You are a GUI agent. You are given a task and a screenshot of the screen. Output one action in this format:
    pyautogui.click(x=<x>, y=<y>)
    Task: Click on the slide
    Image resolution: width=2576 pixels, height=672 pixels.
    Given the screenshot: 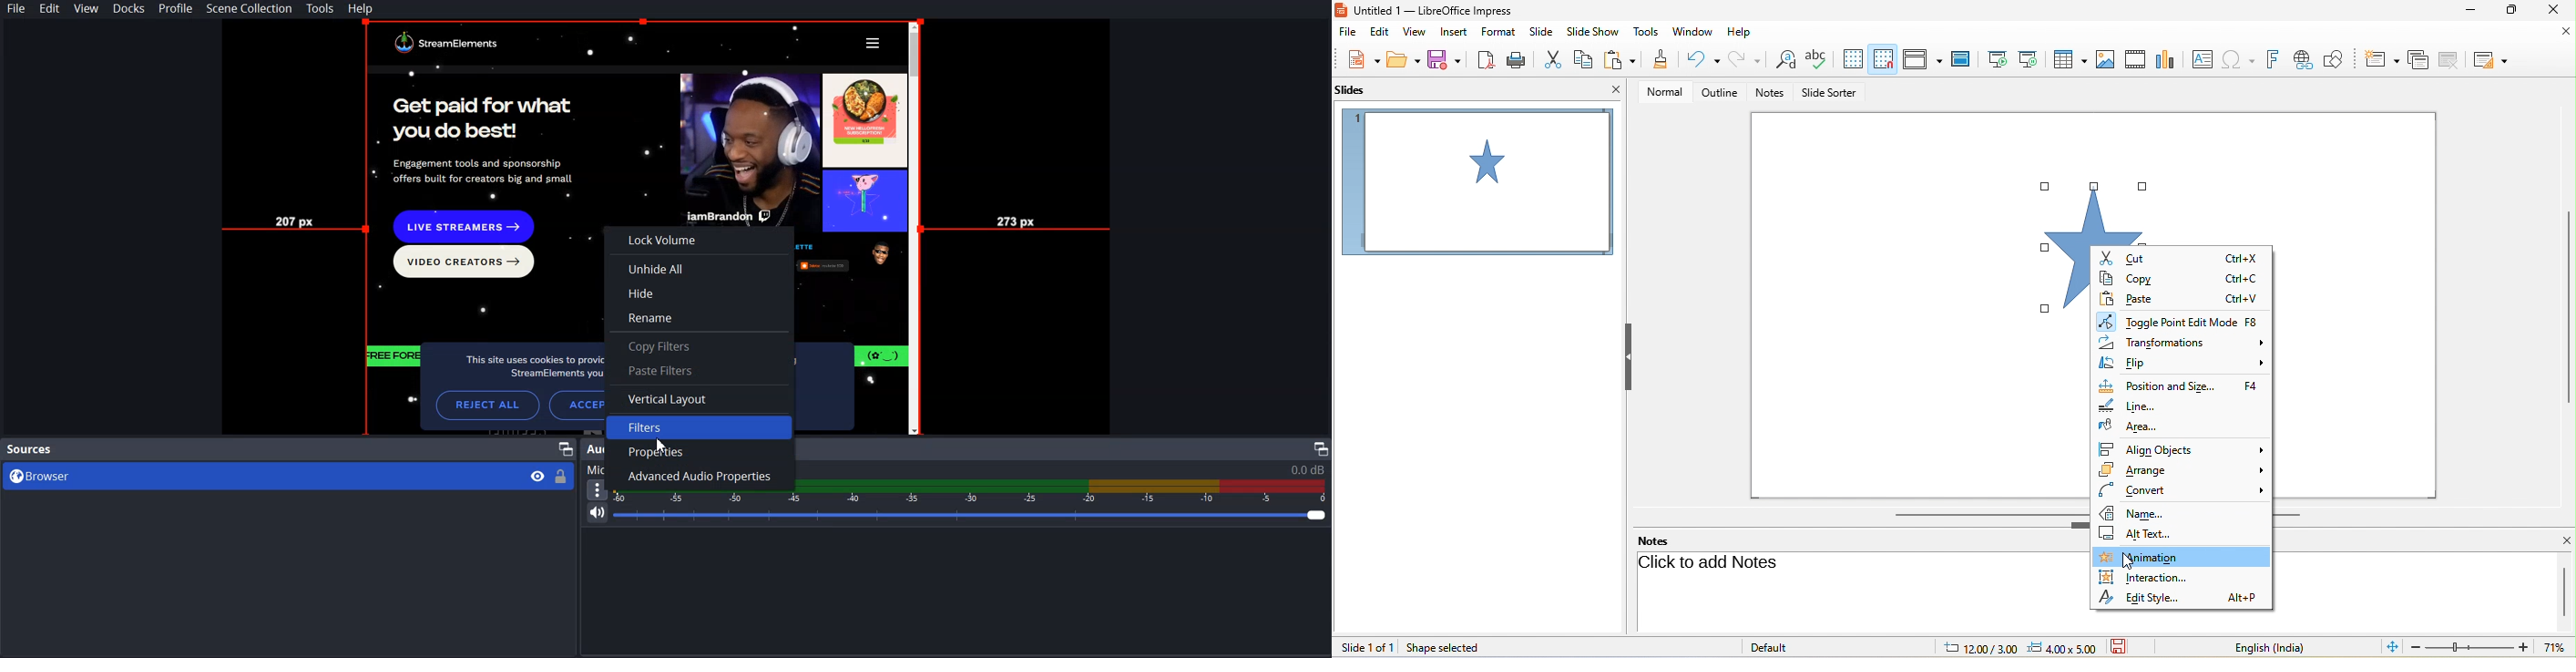 What is the action you would take?
    pyautogui.click(x=1542, y=33)
    